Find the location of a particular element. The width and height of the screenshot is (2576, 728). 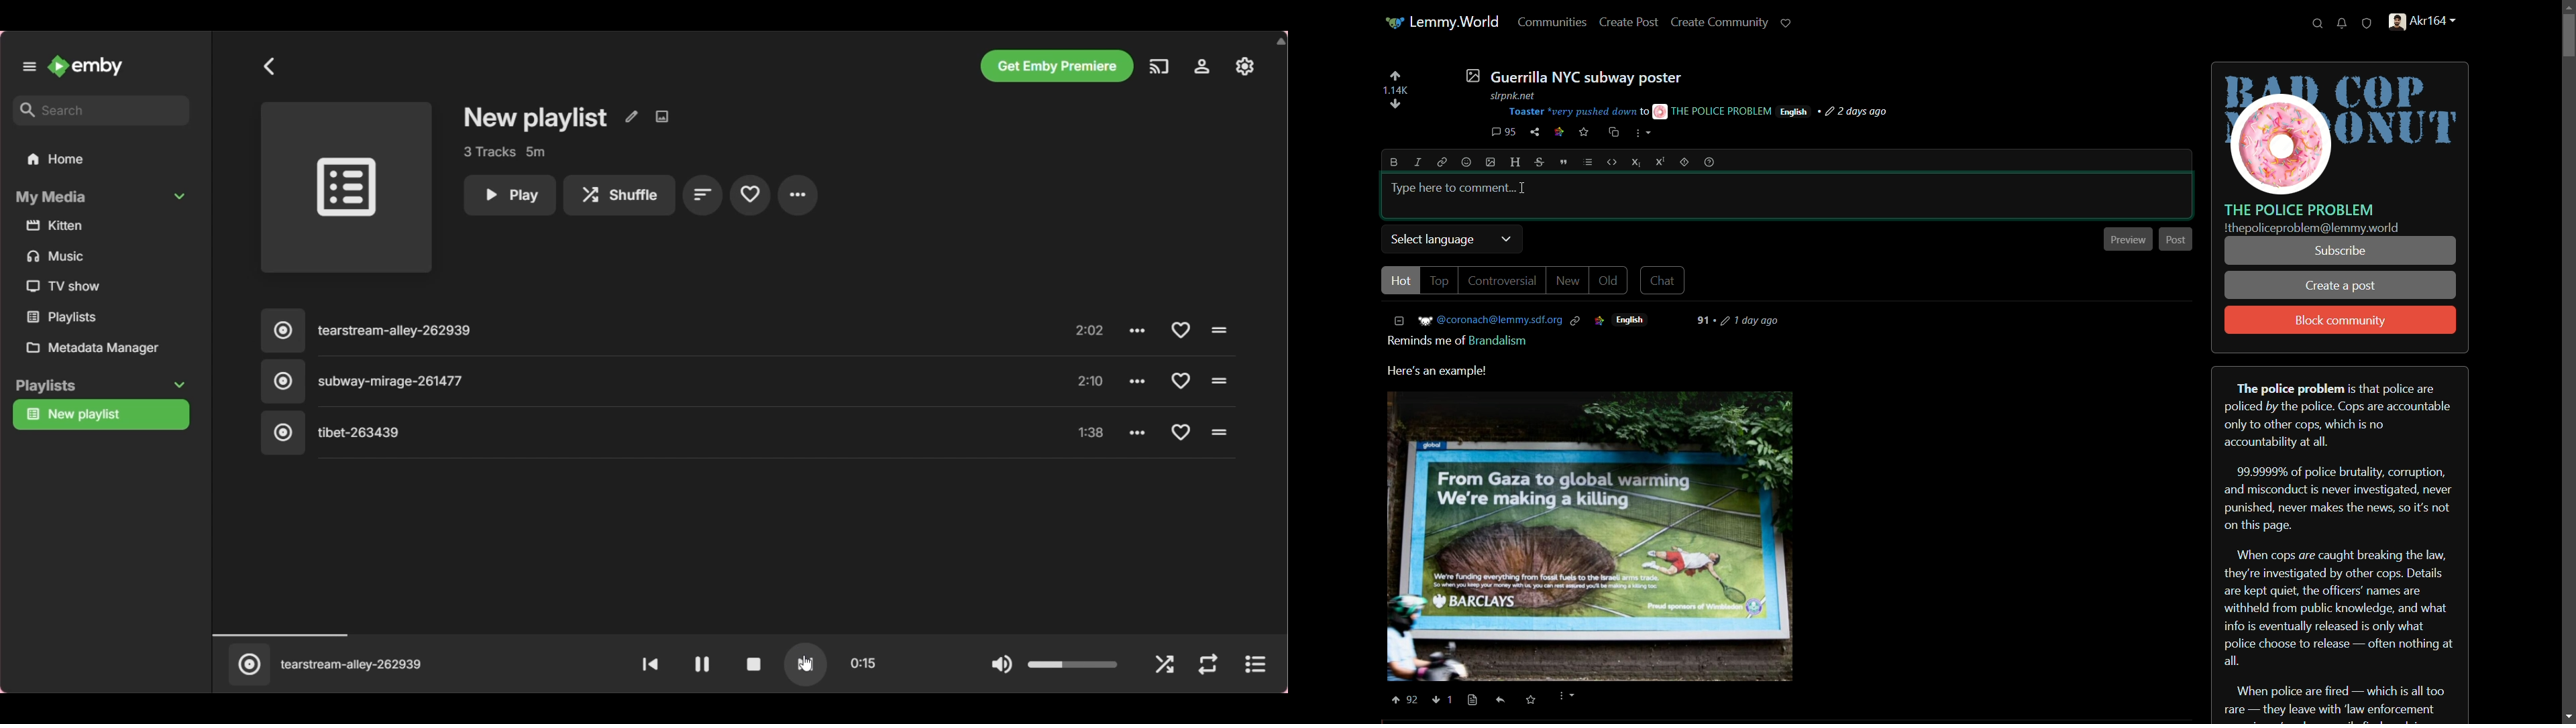

tv show is located at coordinates (67, 286).